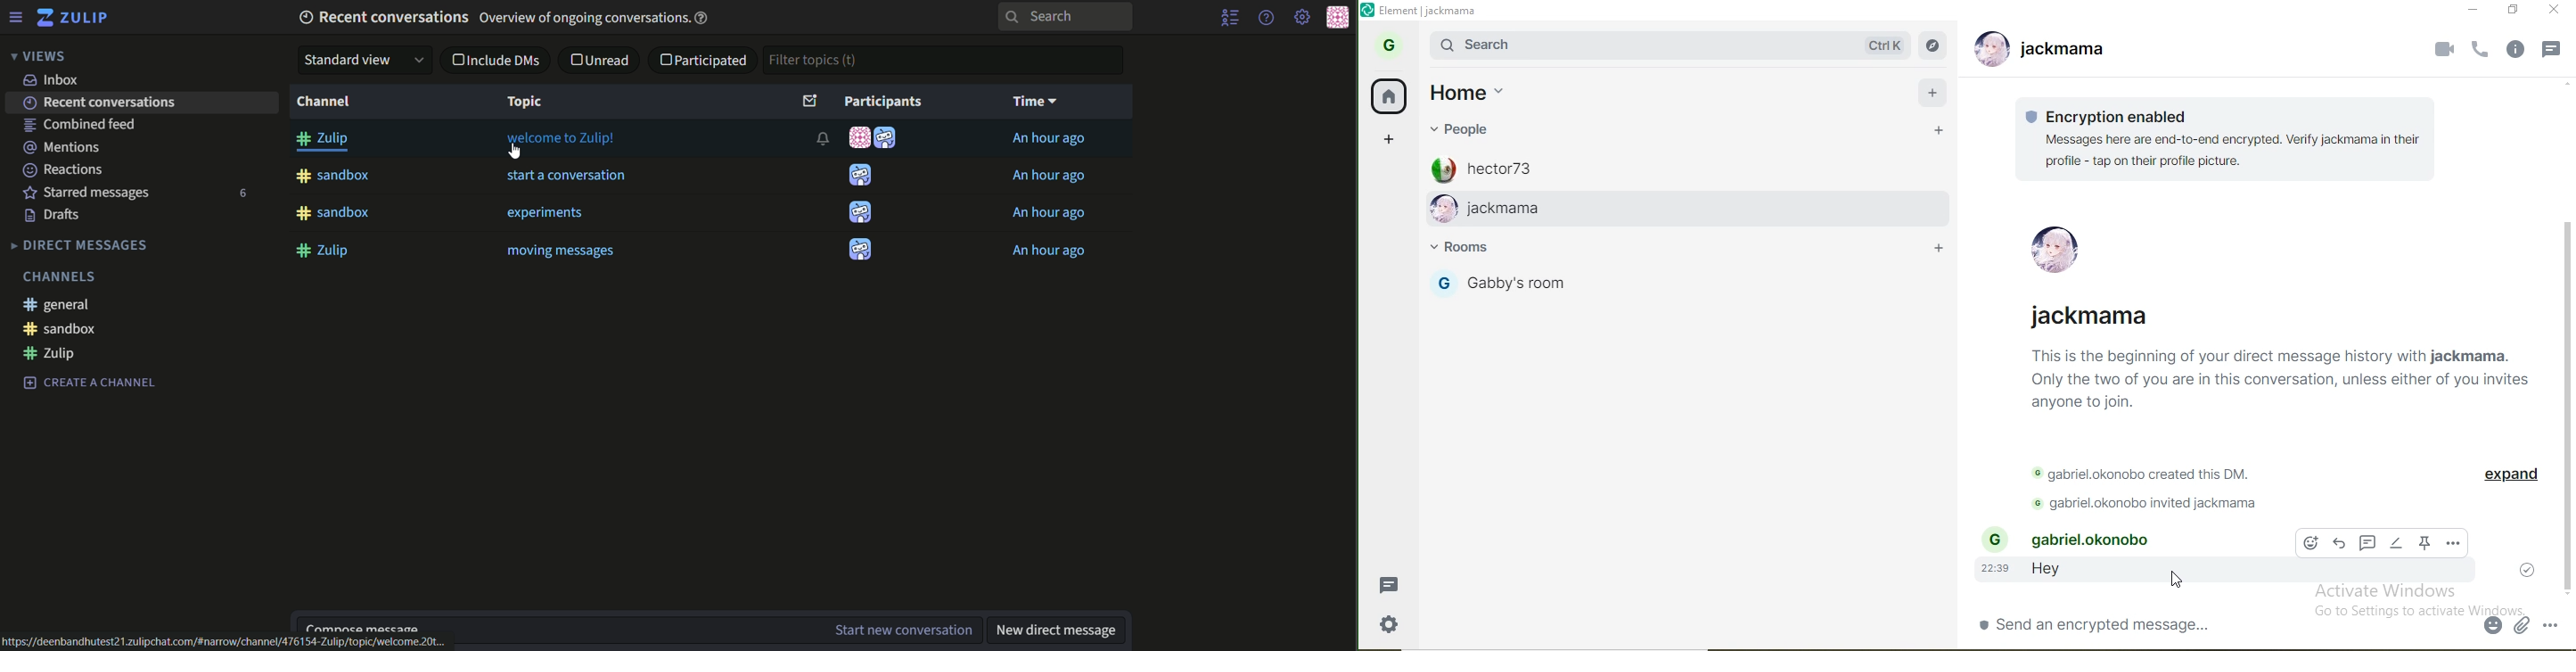  Describe the element at coordinates (505, 61) in the screenshot. I see `Include DMs` at that location.